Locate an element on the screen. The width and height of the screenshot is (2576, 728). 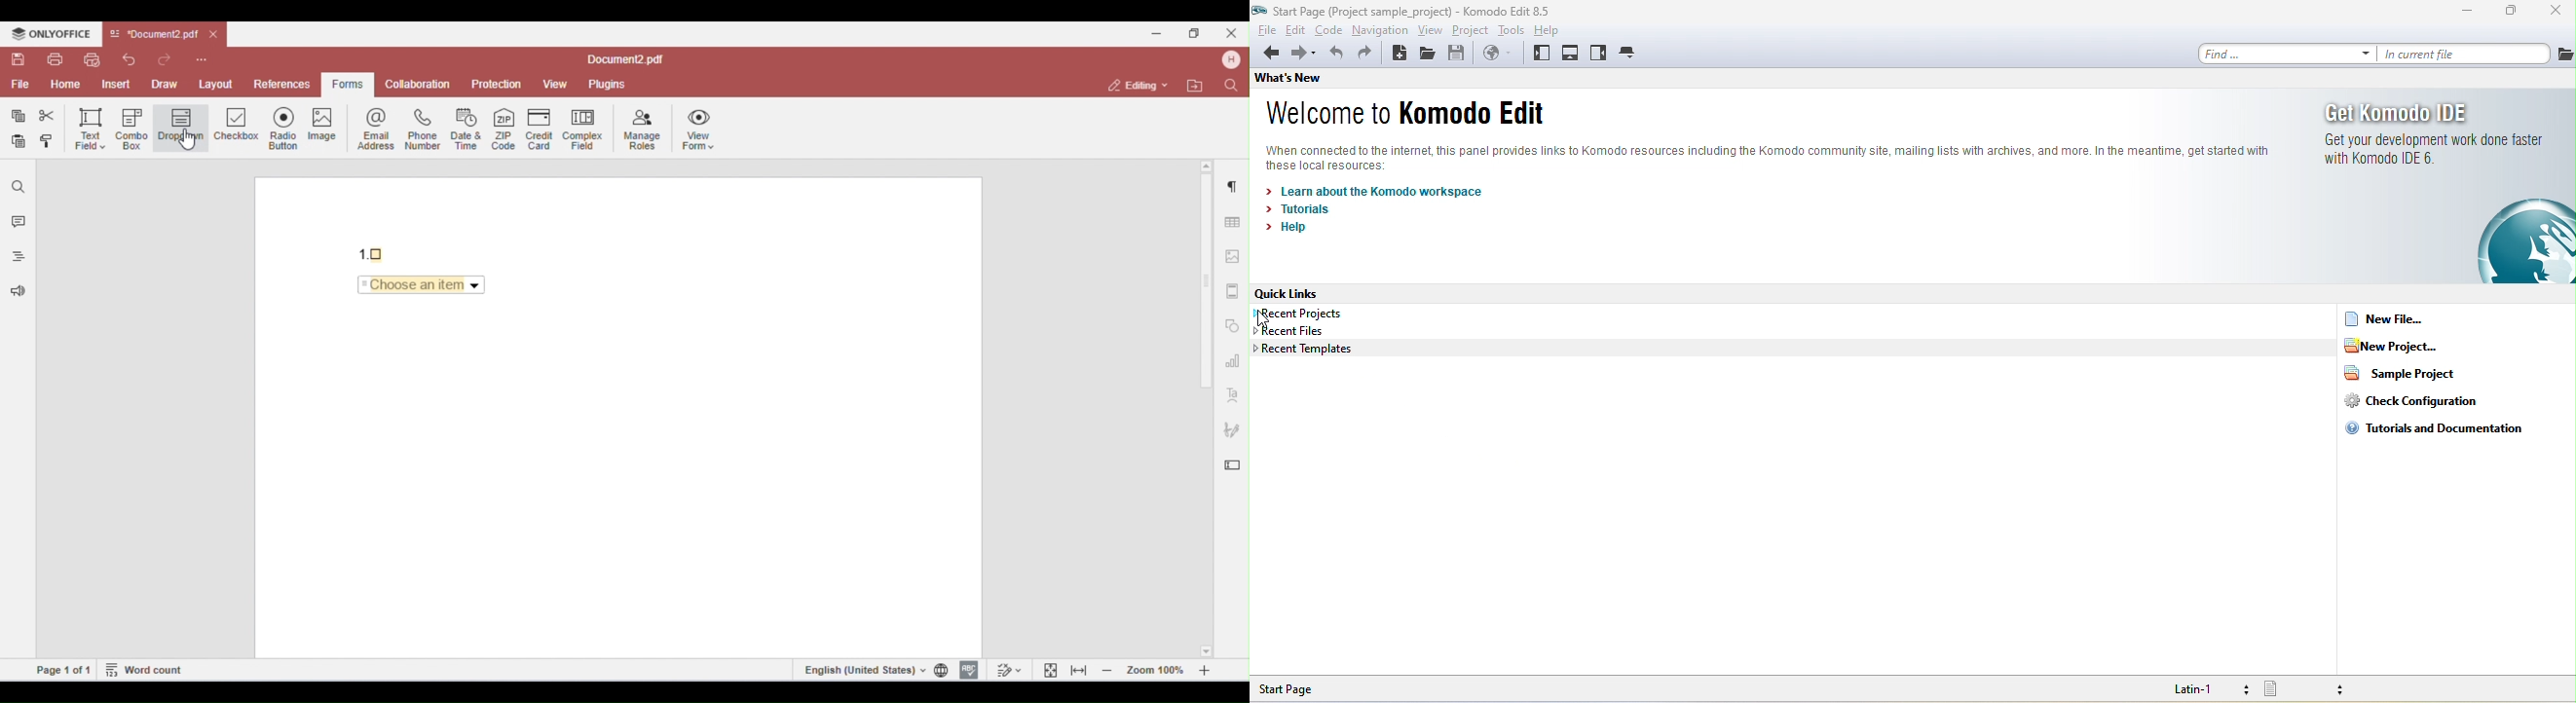
welcome comodo edit is located at coordinates (1418, 116).